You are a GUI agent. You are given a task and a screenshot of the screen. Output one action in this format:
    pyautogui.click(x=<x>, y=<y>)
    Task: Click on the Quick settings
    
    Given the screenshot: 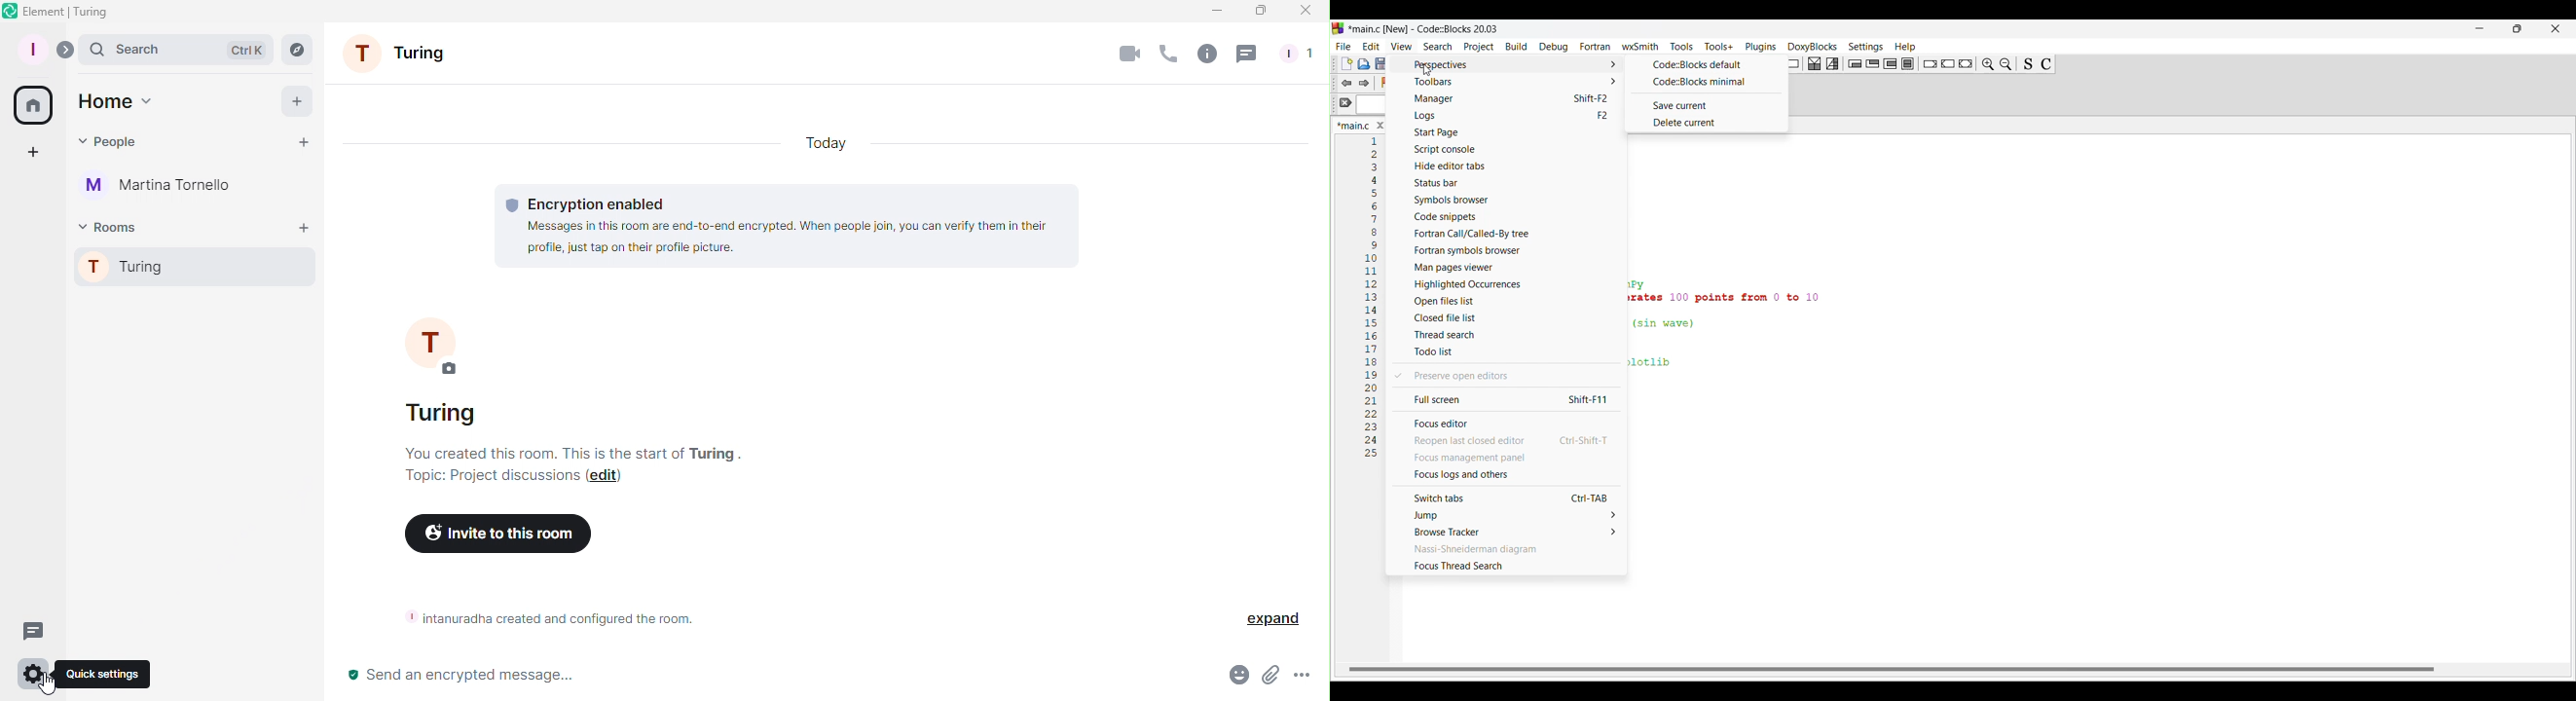 What is the action you would take?
    pyautogui.click(x=107, y=676)
    